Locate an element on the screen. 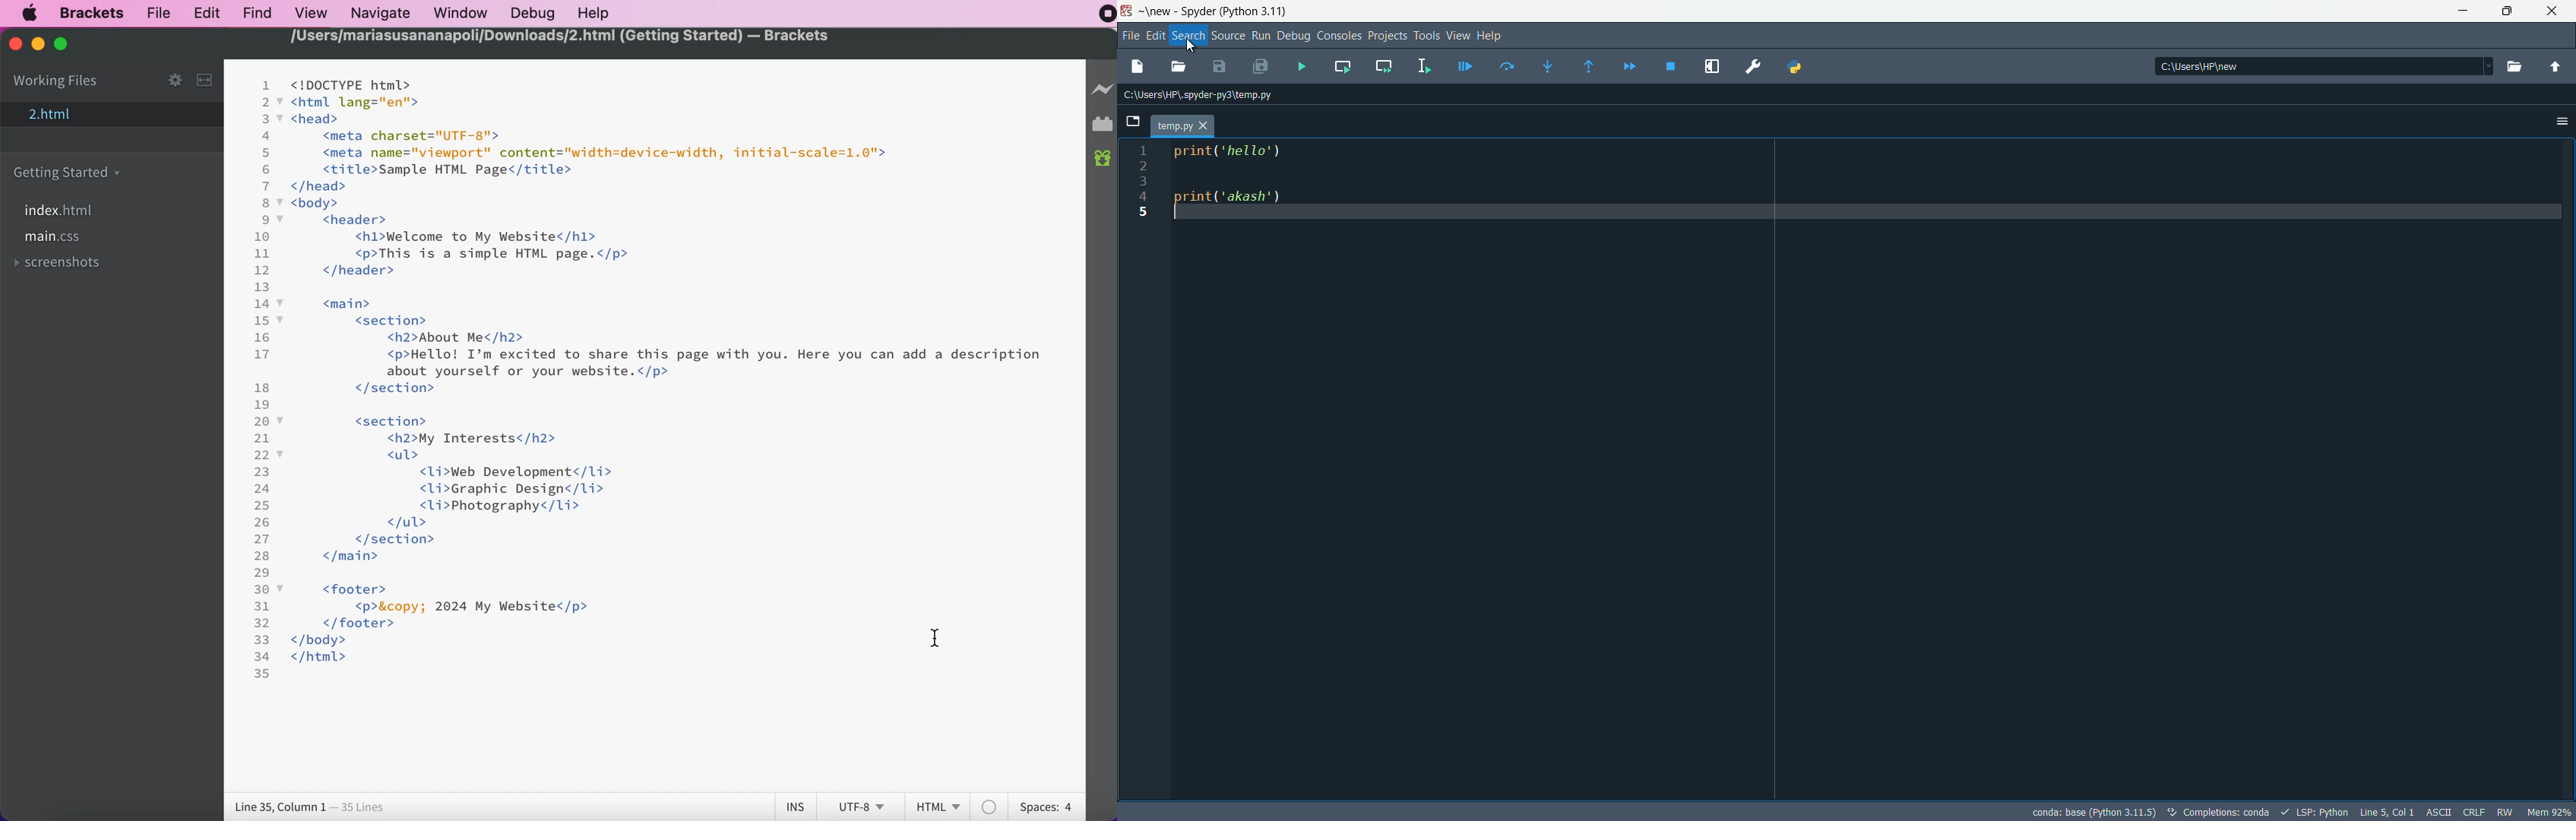 The width and height of the screenshot is (2576, 840). edit is located at coordinates (209, 11).